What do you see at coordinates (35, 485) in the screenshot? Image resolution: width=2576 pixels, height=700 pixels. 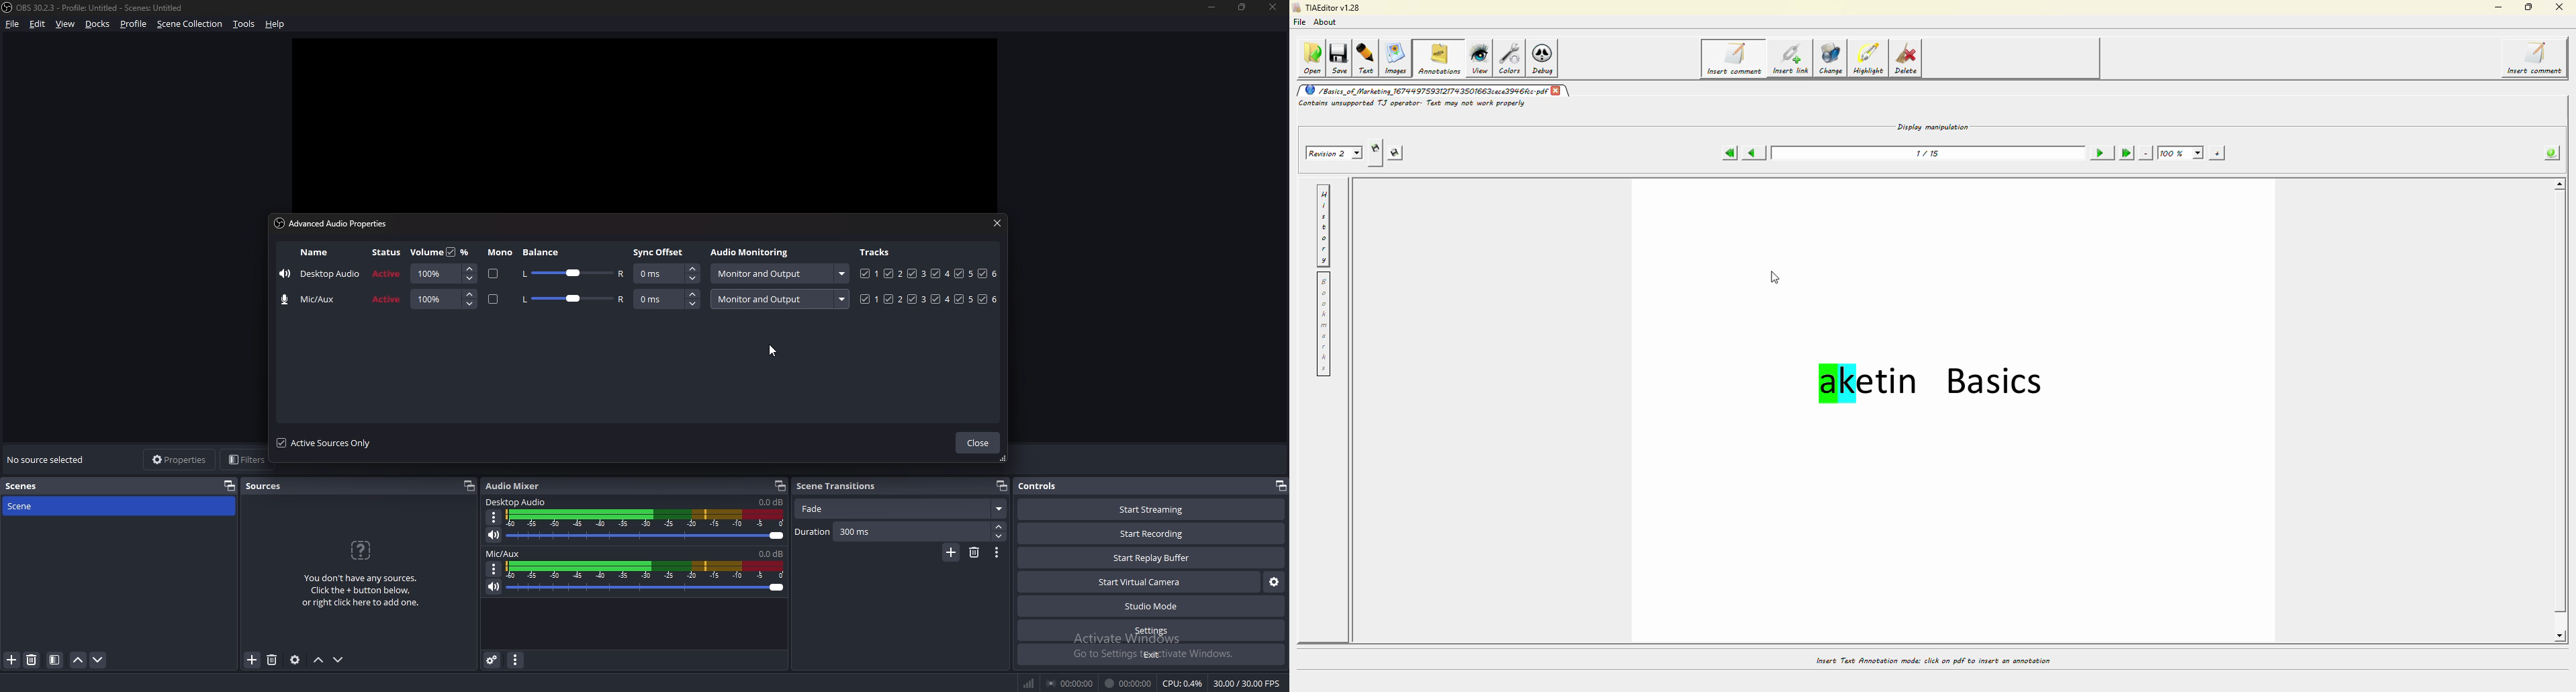 I see `scenes` at bounding box center [35, 485].